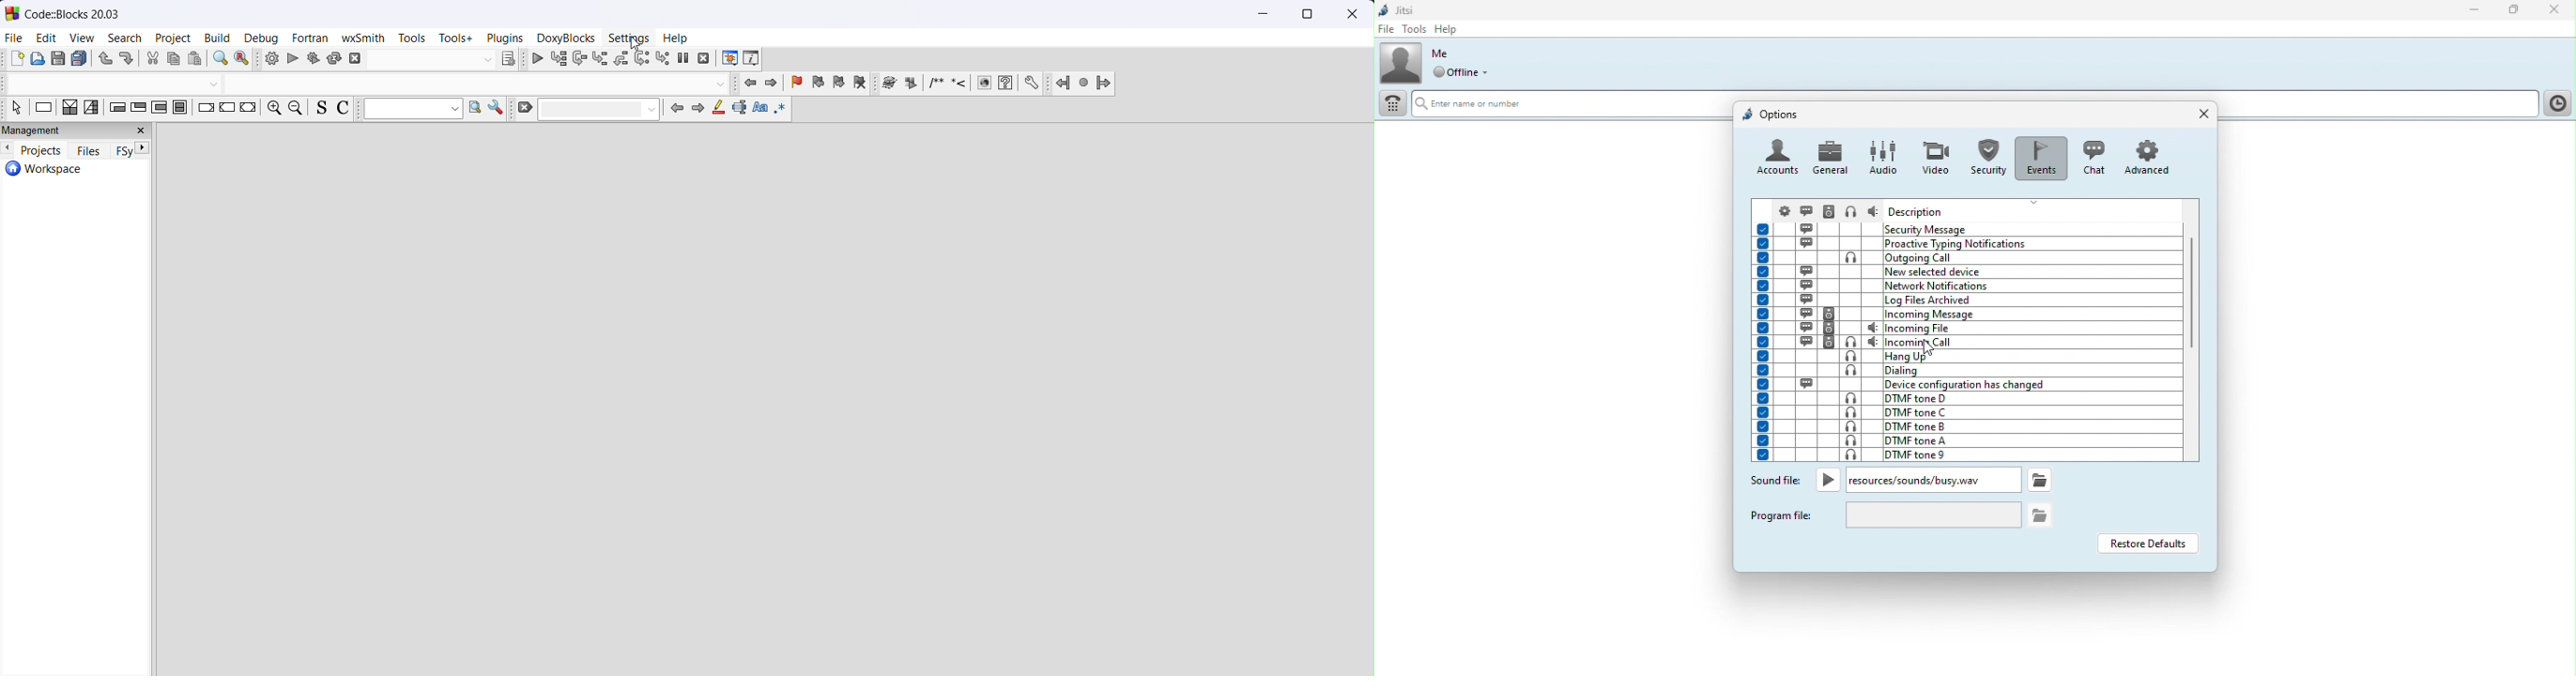  Describe the element at coordinates (274, 109) in the screenshot. I see `zoom in` at that location.